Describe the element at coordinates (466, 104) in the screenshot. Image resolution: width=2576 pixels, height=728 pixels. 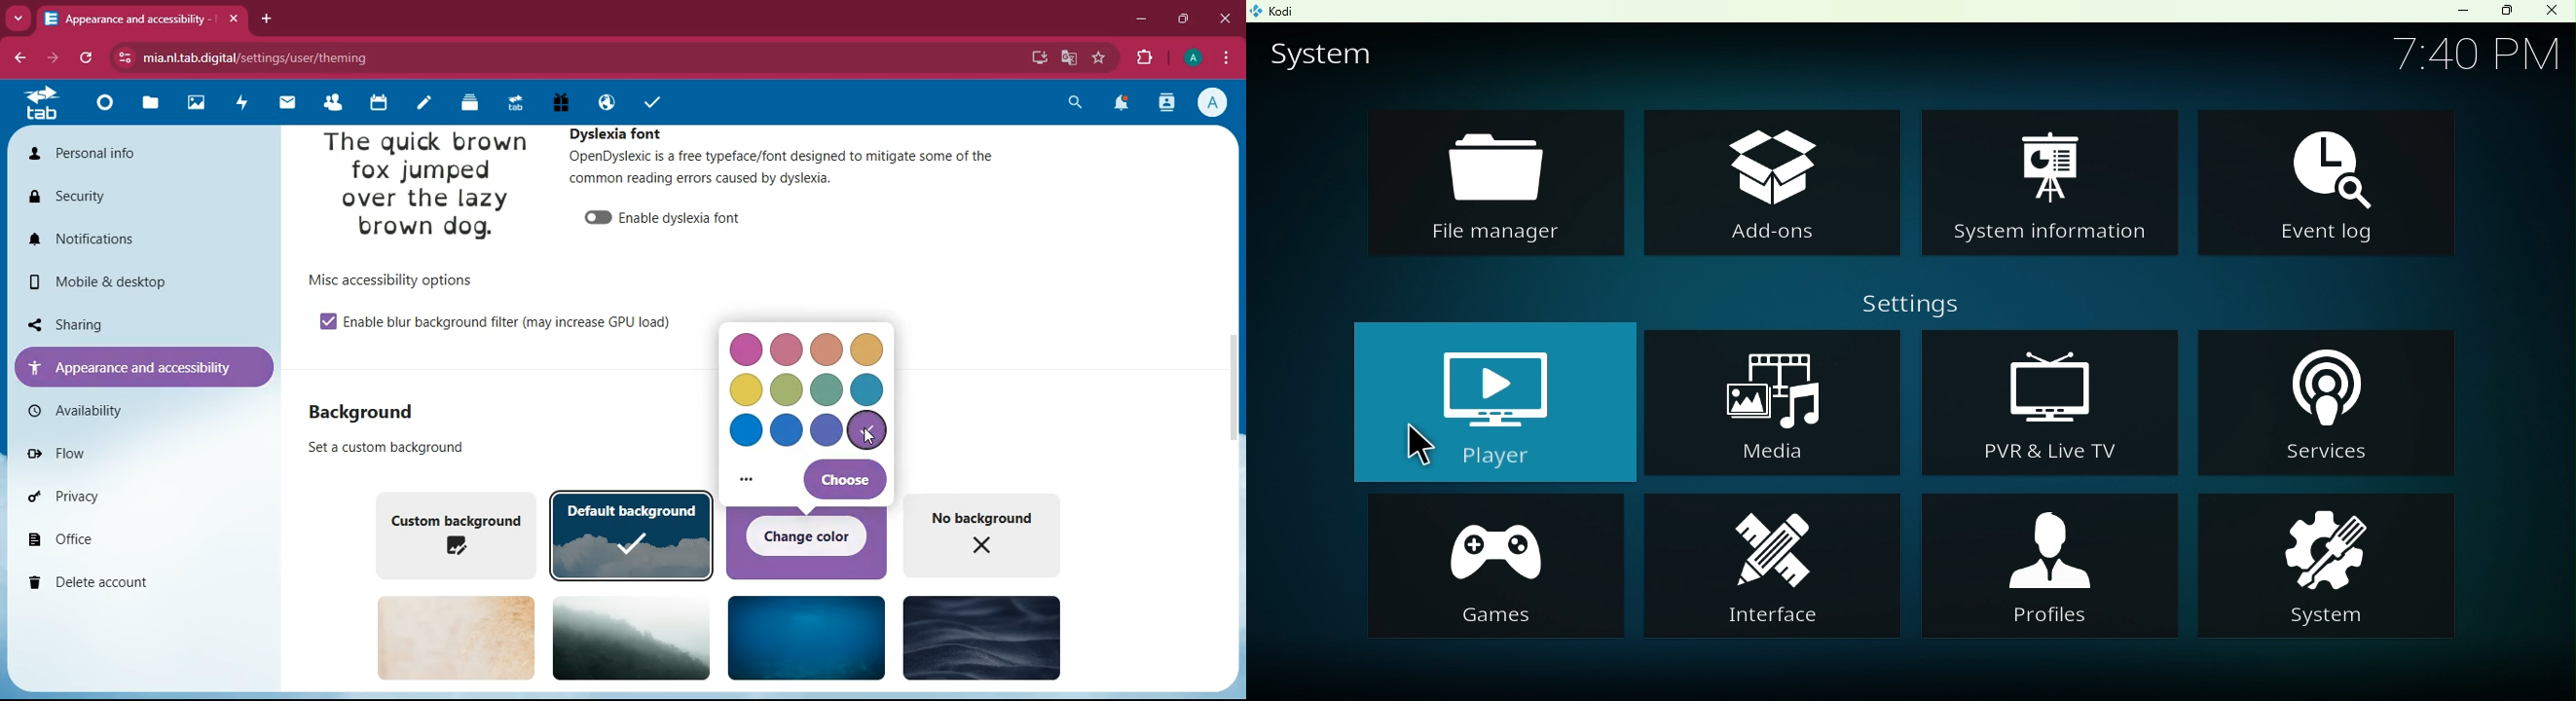
I see `layers` at that location.